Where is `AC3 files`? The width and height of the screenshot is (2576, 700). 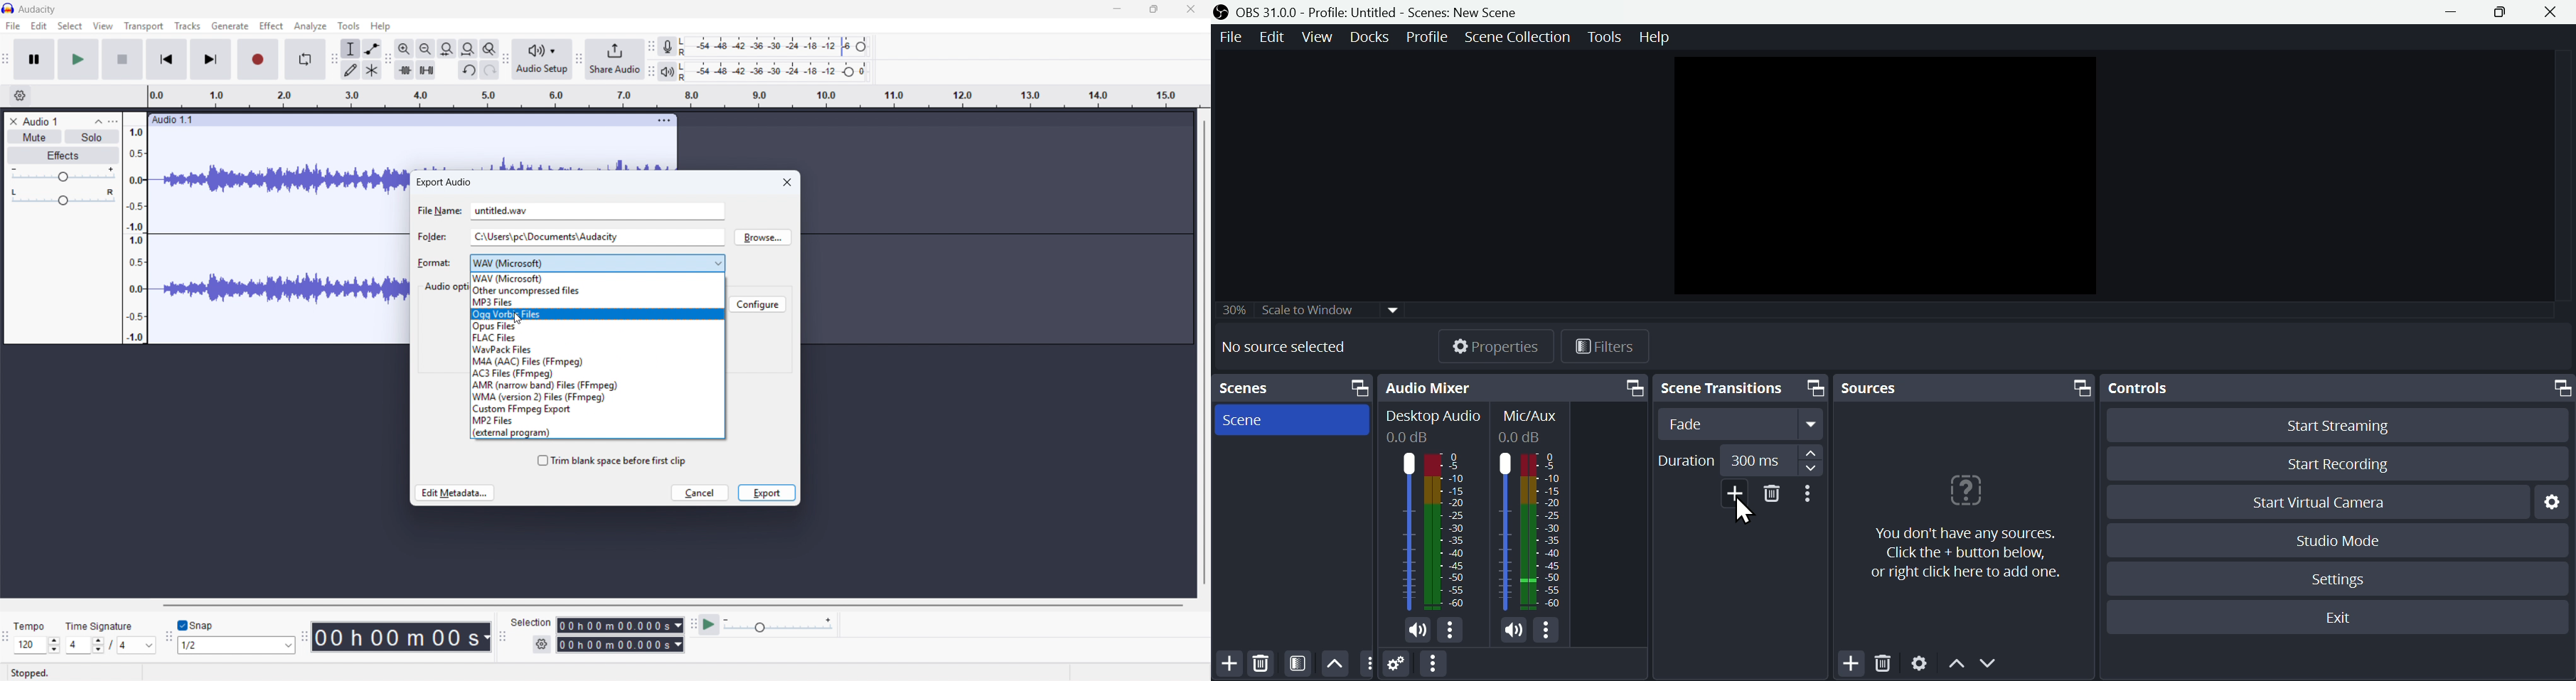 AC3 files is located at coordinates (597, 373).